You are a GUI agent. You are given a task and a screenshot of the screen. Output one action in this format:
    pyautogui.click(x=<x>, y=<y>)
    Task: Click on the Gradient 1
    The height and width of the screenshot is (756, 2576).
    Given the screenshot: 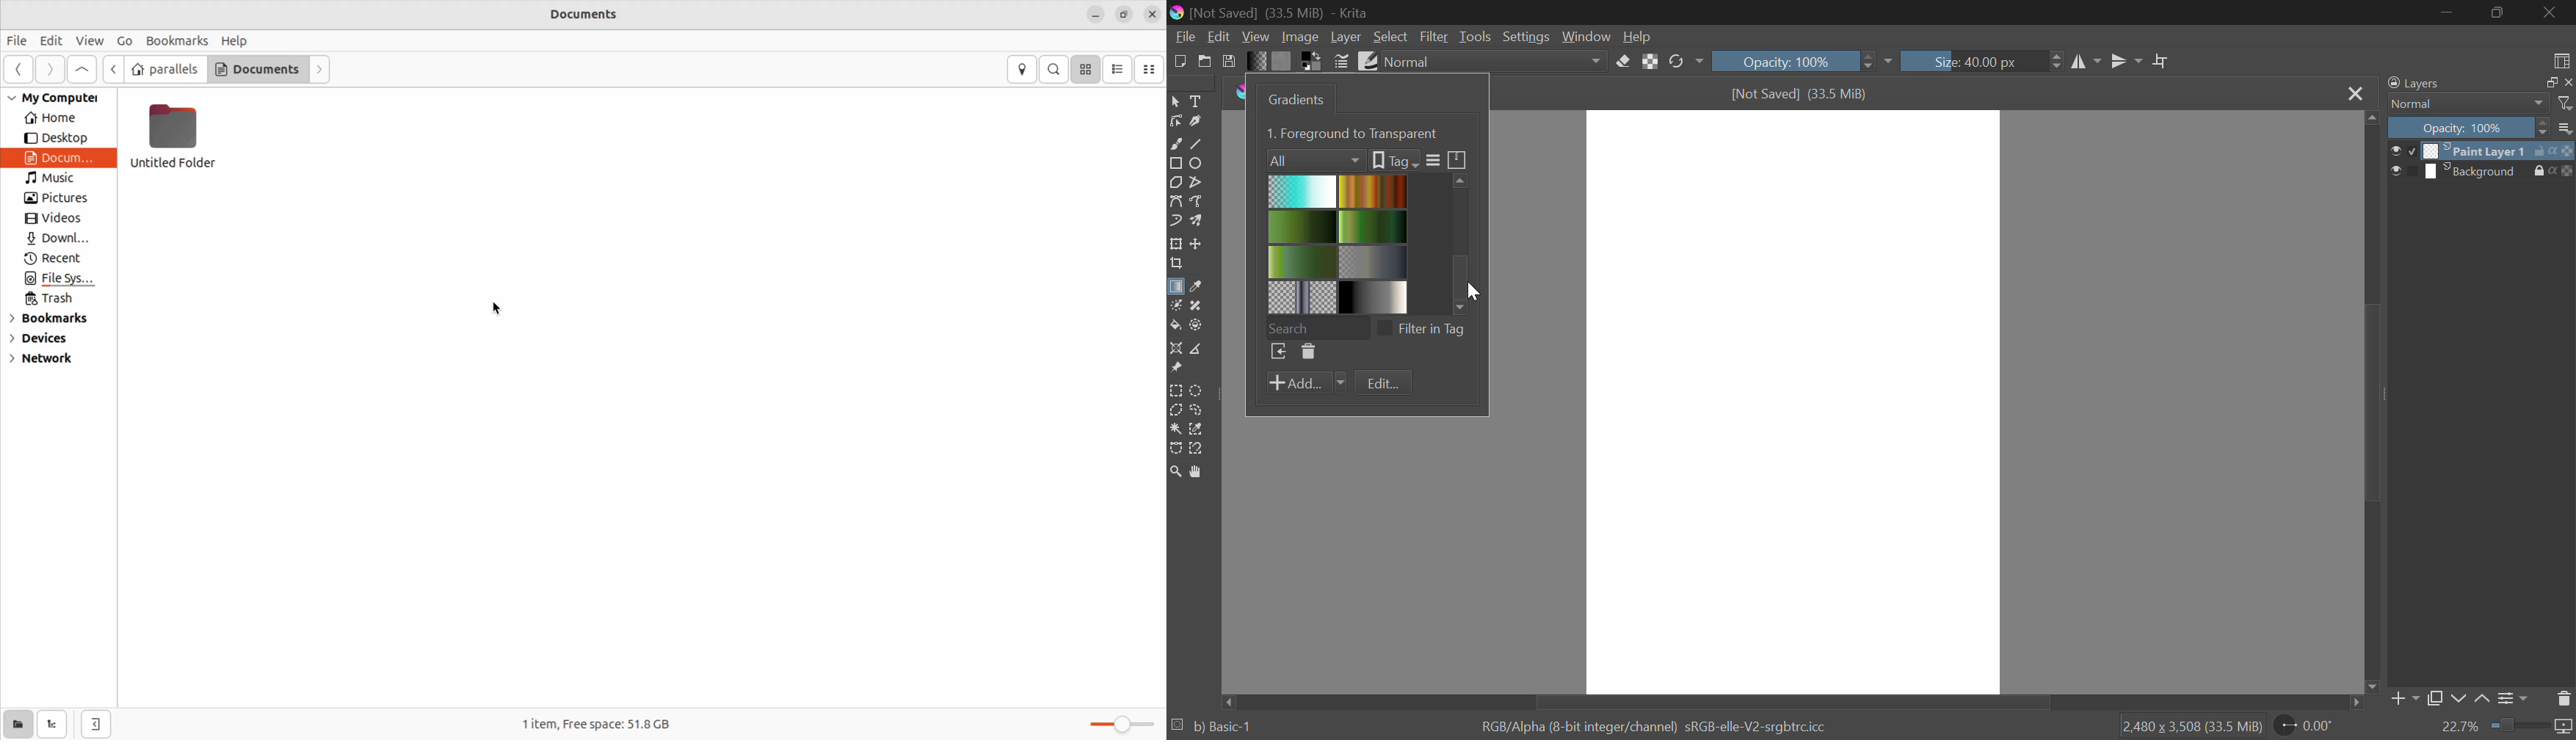 What is the action you would take?
    pyautogui.click(x=1302, y=191)
    